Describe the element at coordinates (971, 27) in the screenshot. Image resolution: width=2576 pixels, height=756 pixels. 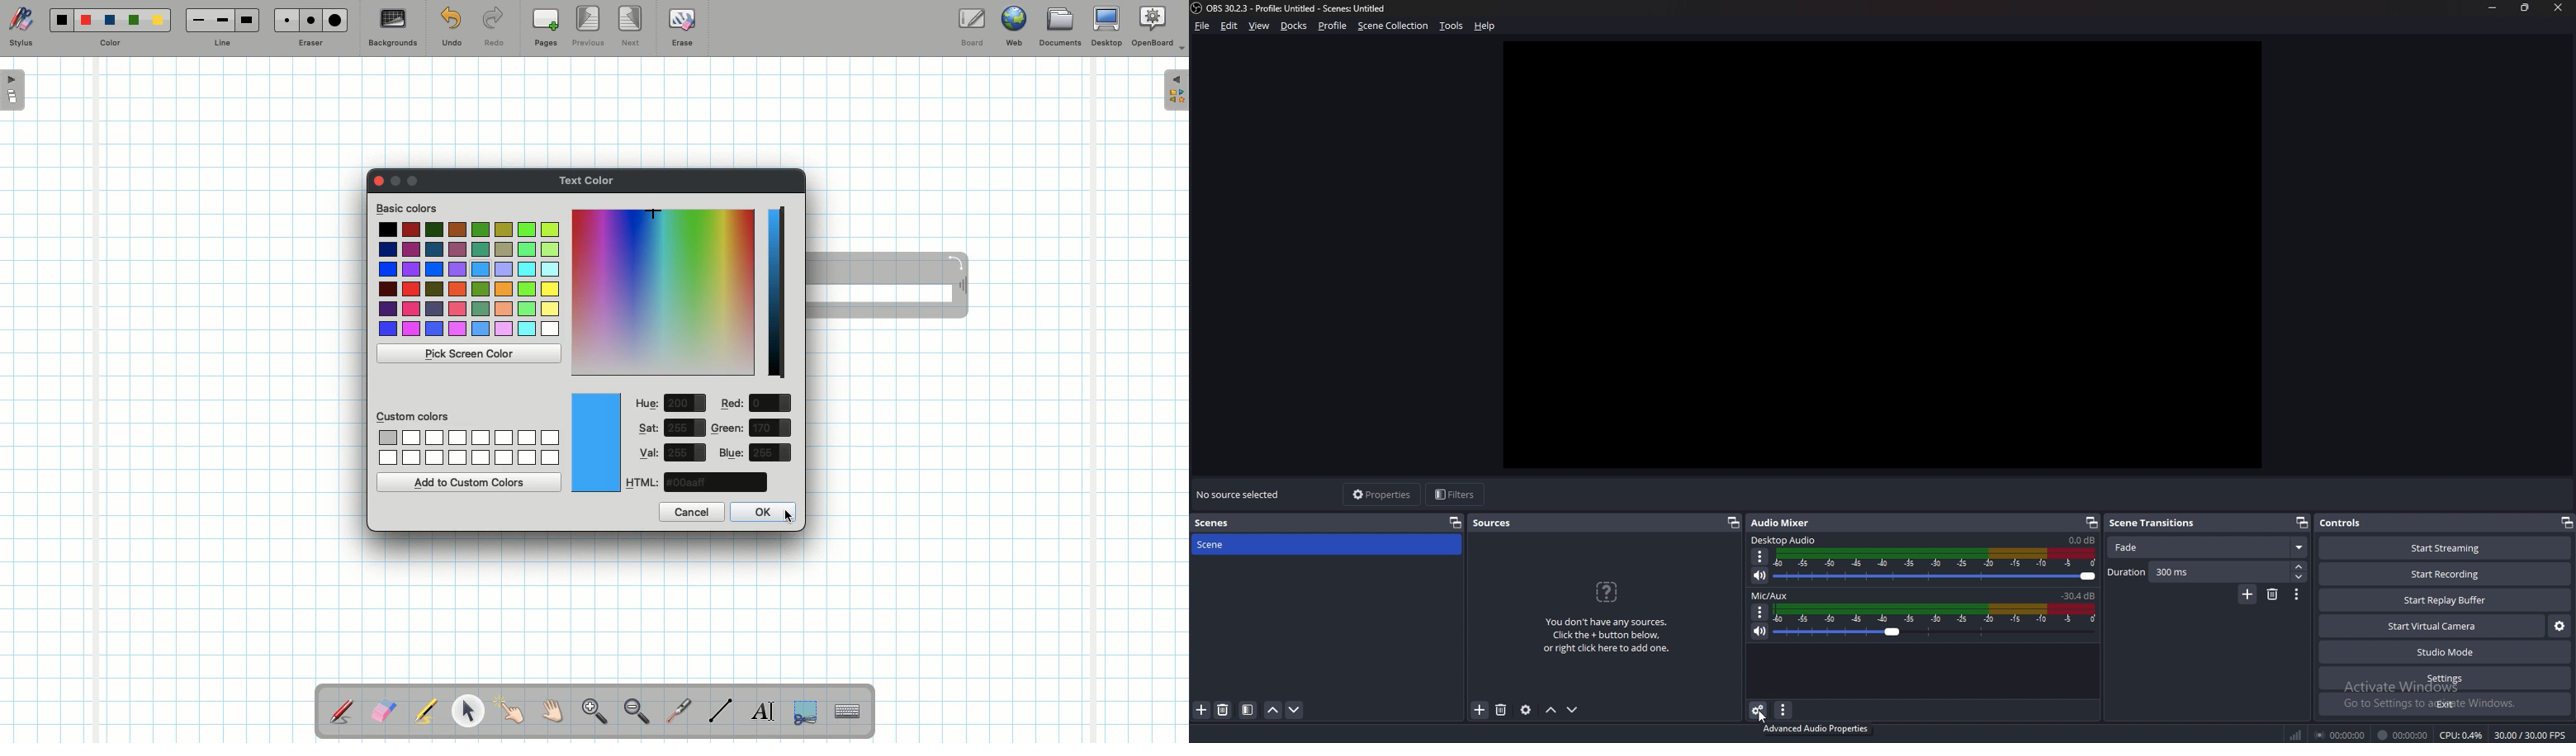
I see `Board` at that location.